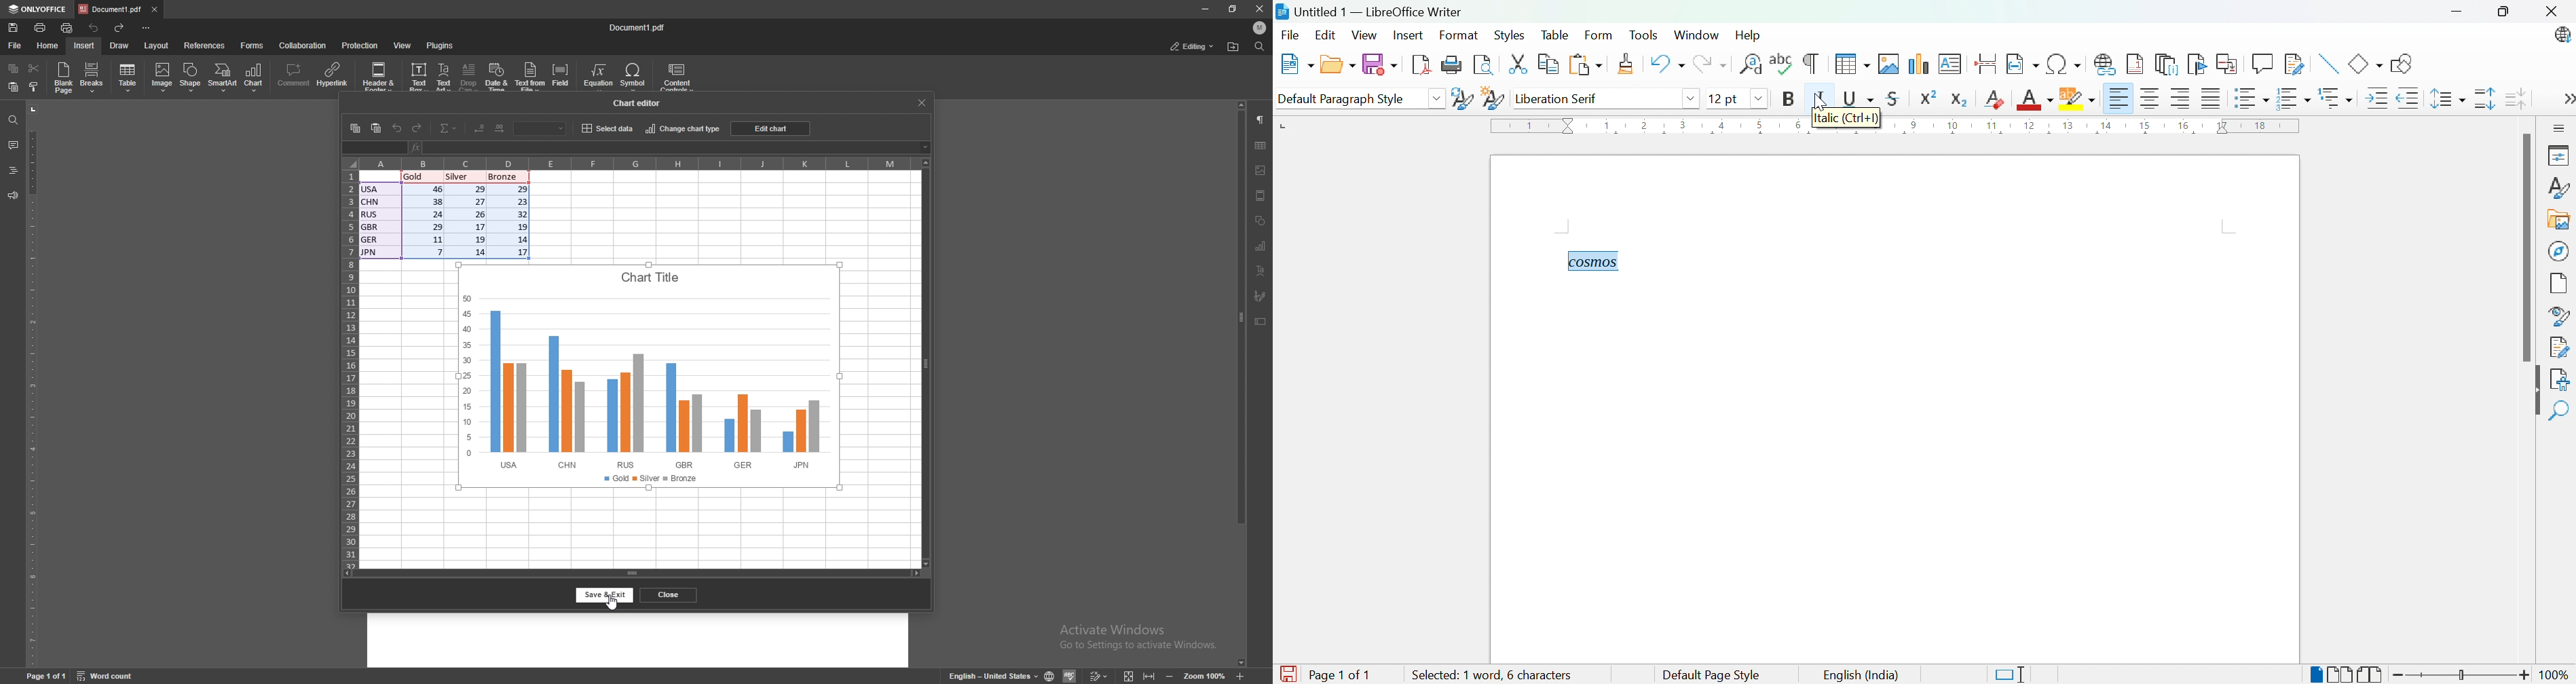  Describe the element at coordinates (541, 128) in the screenshot. I see `number format` at that location.